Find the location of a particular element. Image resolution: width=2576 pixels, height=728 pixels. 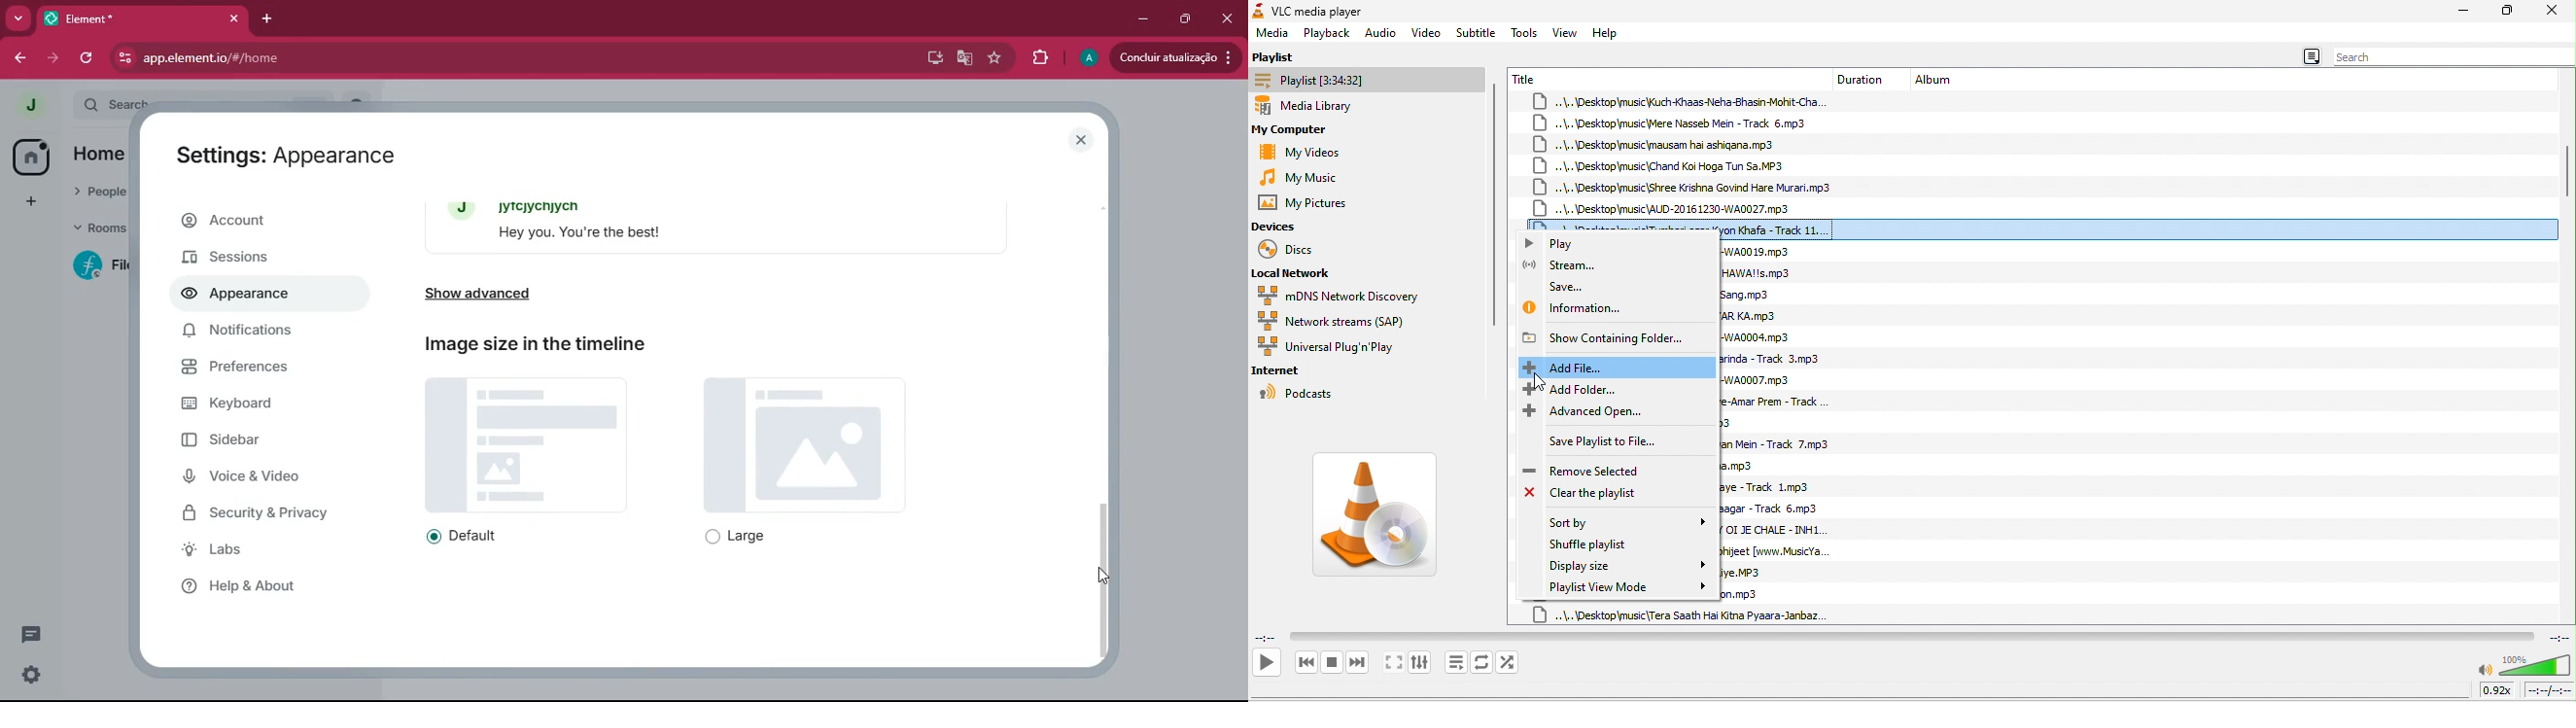

close is located at coordinates (1225, 17).